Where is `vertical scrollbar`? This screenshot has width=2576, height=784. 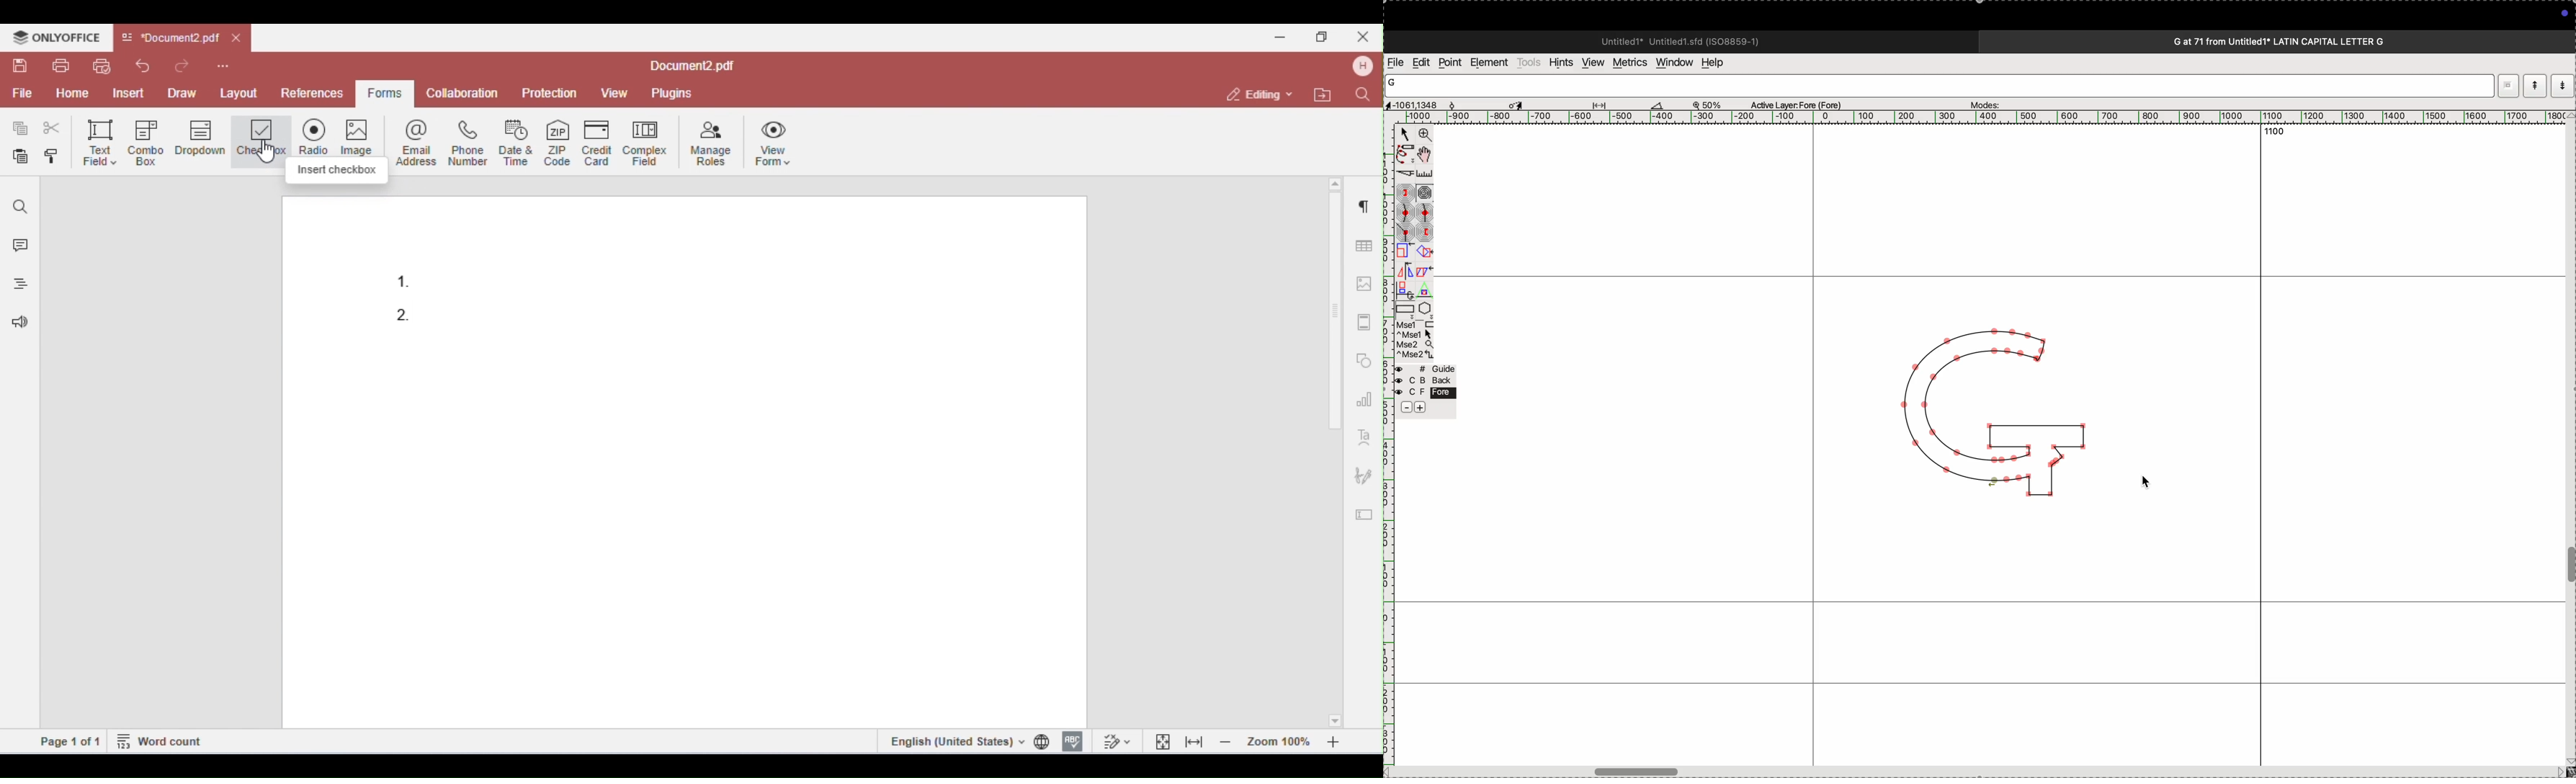
vertical scrollbar is located at coordinates (2568, 442).